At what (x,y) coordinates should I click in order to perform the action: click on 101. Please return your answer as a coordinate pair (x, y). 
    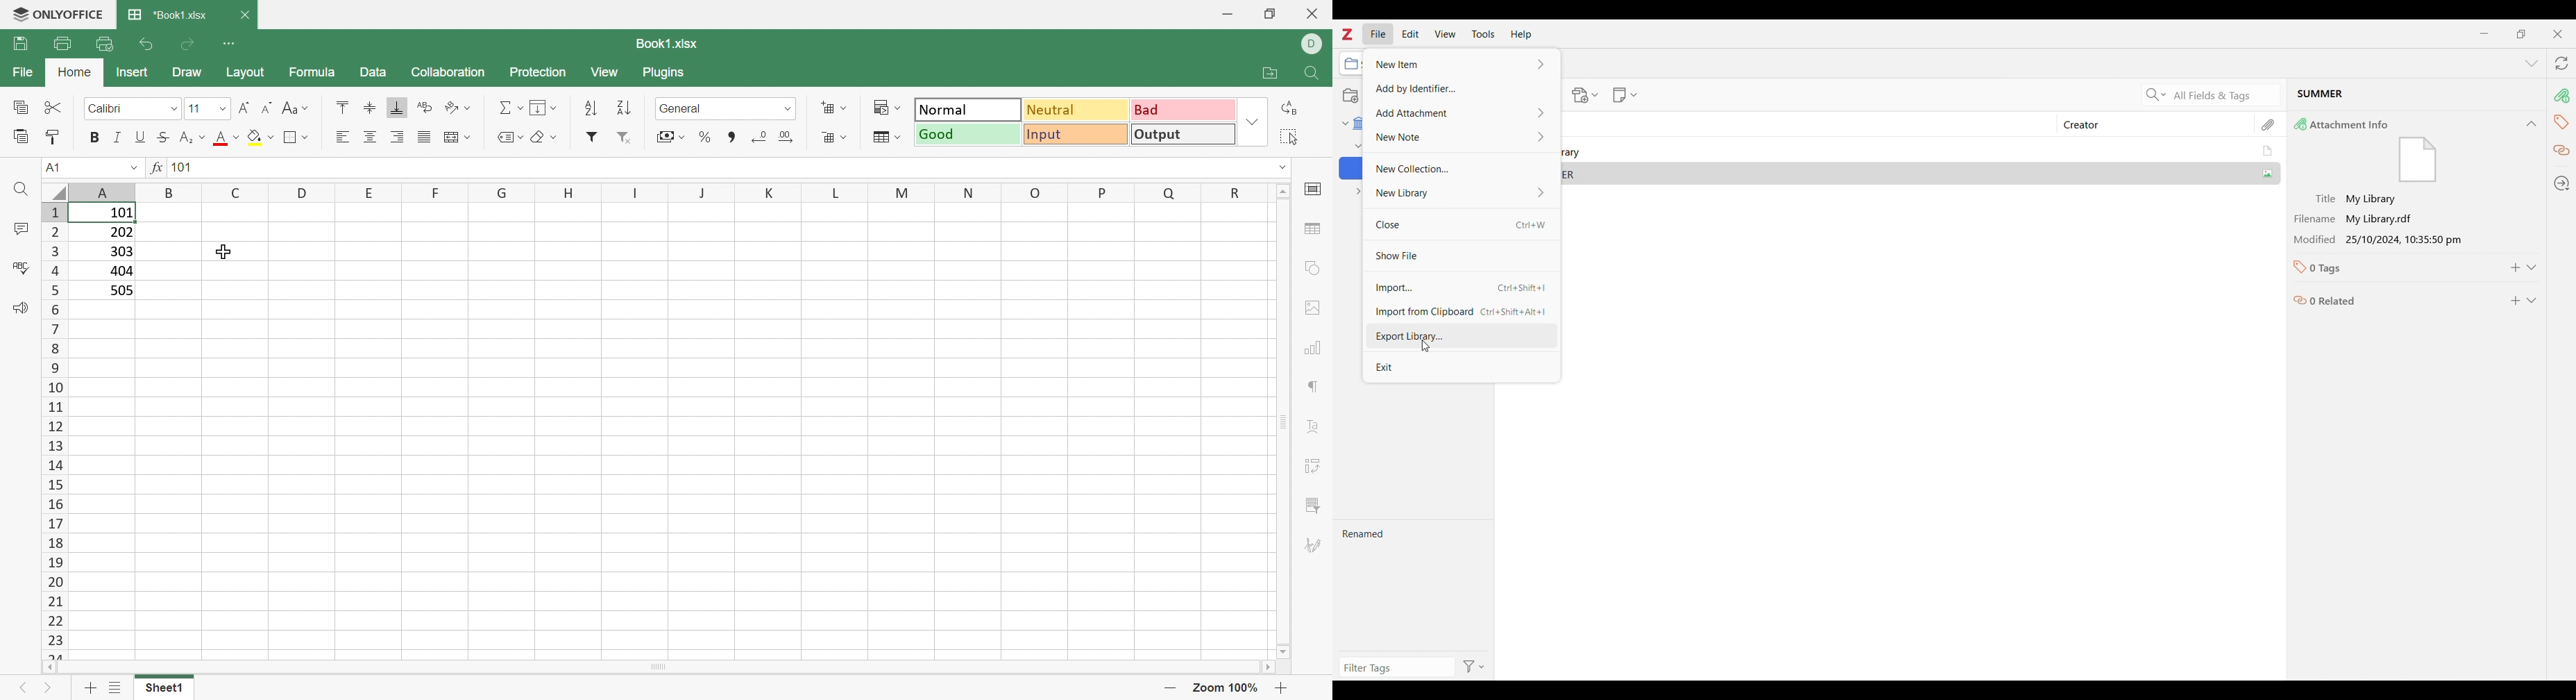
    Looking at the image, I should click on (119, 213).